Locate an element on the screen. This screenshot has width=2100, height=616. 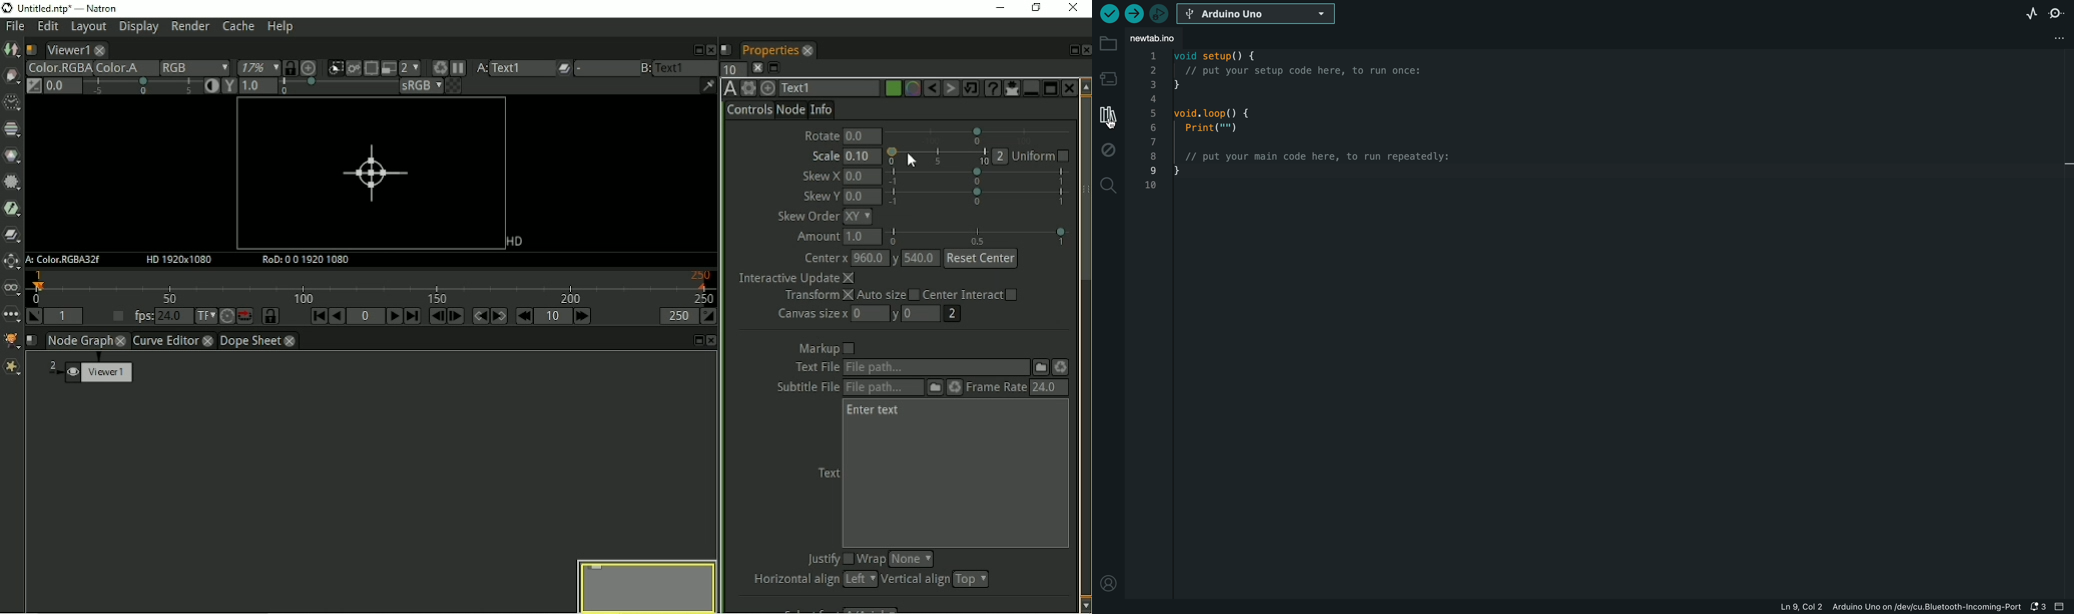
folder is located at coordinates (1107, 44).